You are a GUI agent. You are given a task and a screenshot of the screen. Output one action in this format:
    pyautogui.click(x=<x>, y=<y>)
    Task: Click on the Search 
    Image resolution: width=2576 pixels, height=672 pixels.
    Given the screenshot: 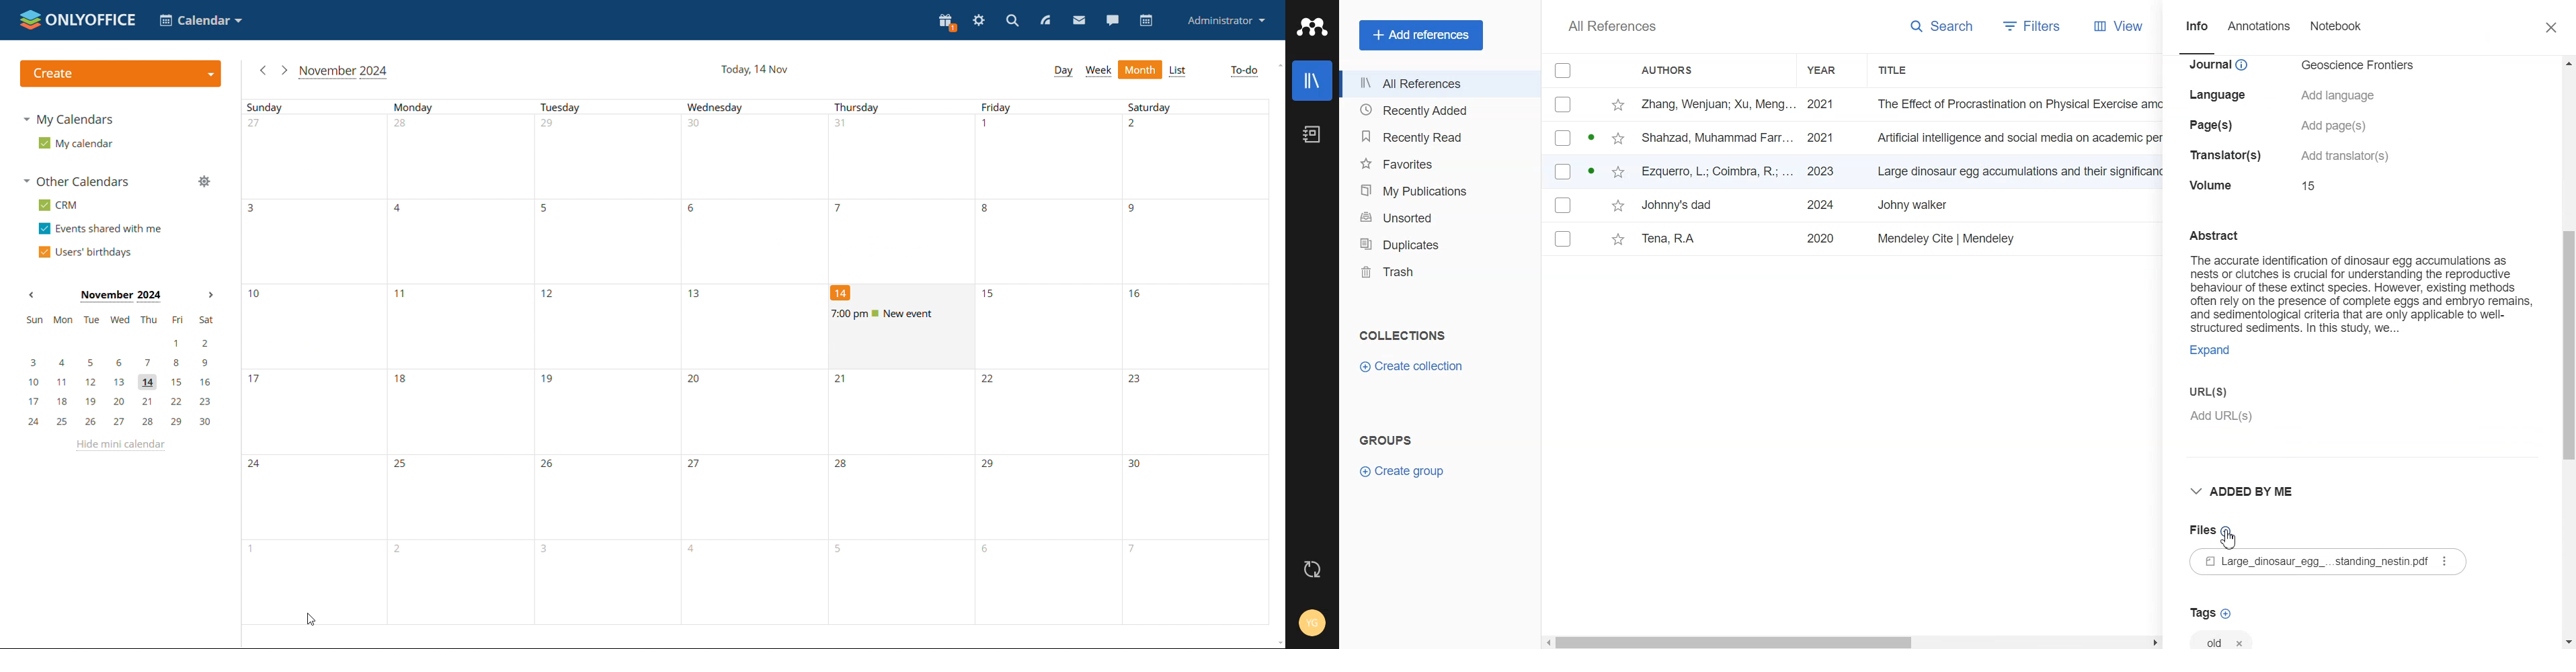 What is the action you would take?
    pyautogui.click(x=1941, y=26)
    